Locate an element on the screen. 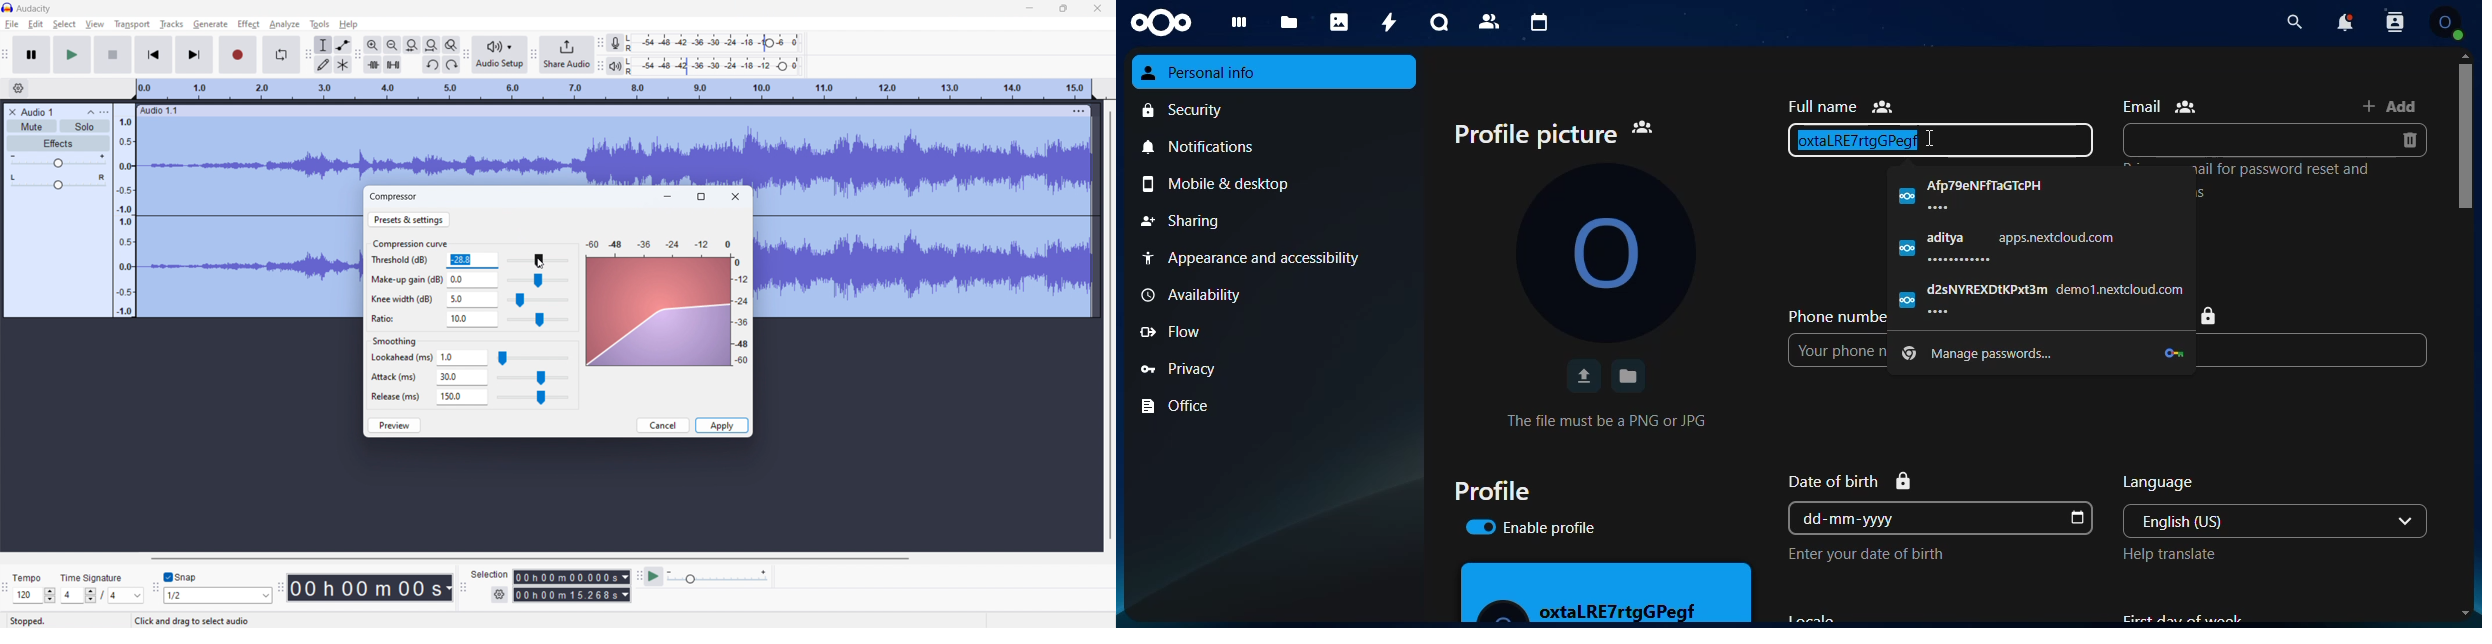 This screenshot has width=2492, height=644. 4/4 (set time signature) is located at coordinates (102, 596).